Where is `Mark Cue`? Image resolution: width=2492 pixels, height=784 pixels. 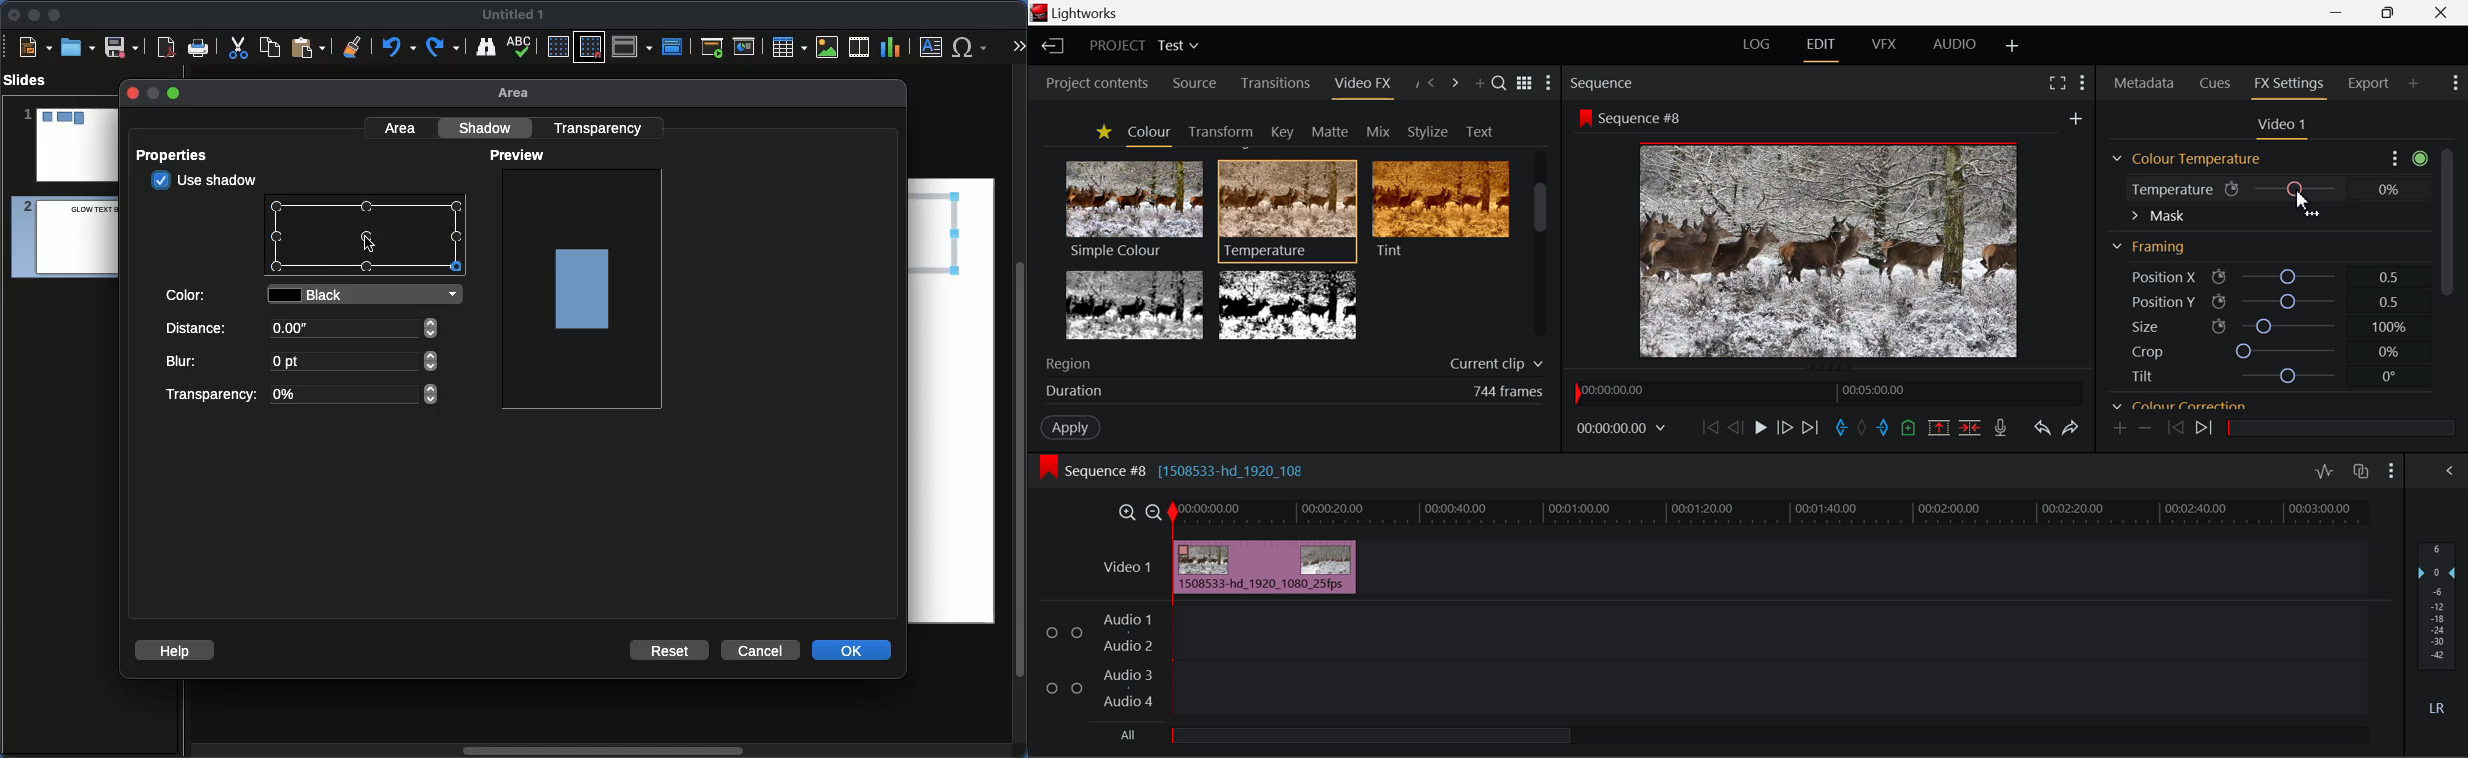
Mark Cue is located at coordinates (1909, 429).